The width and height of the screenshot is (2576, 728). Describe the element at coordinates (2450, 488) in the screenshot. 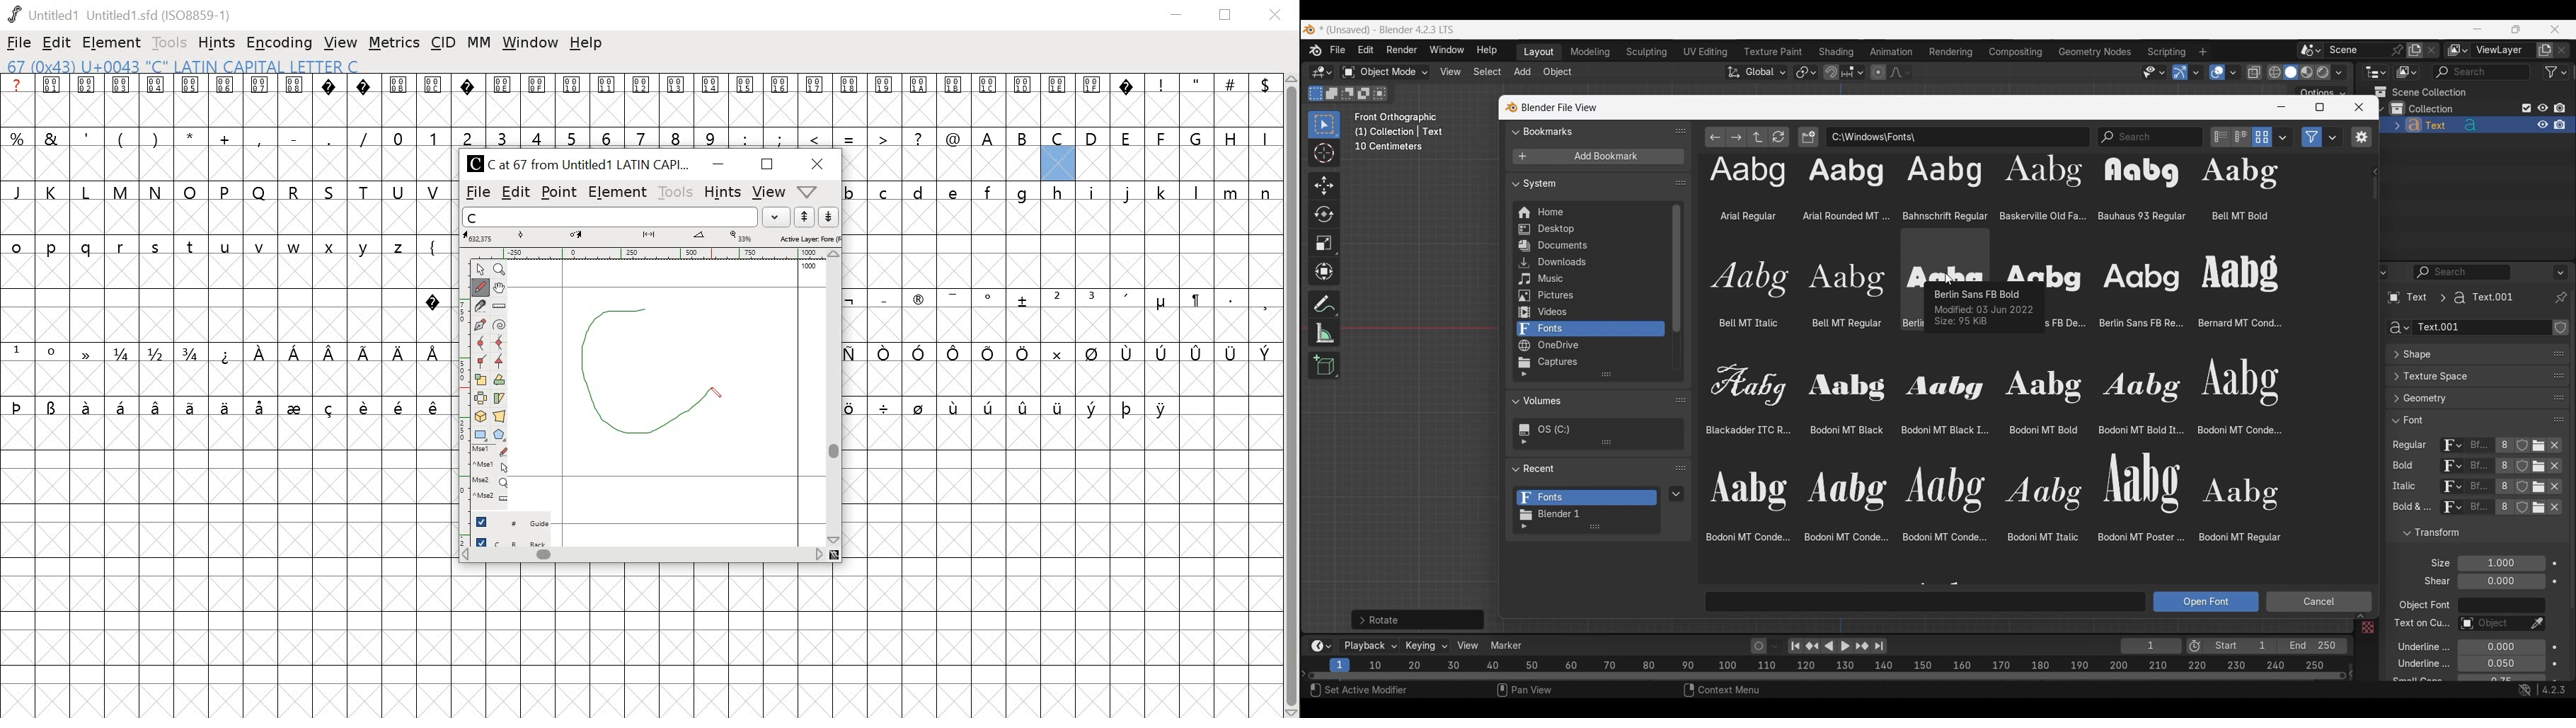

I see `` at that location.